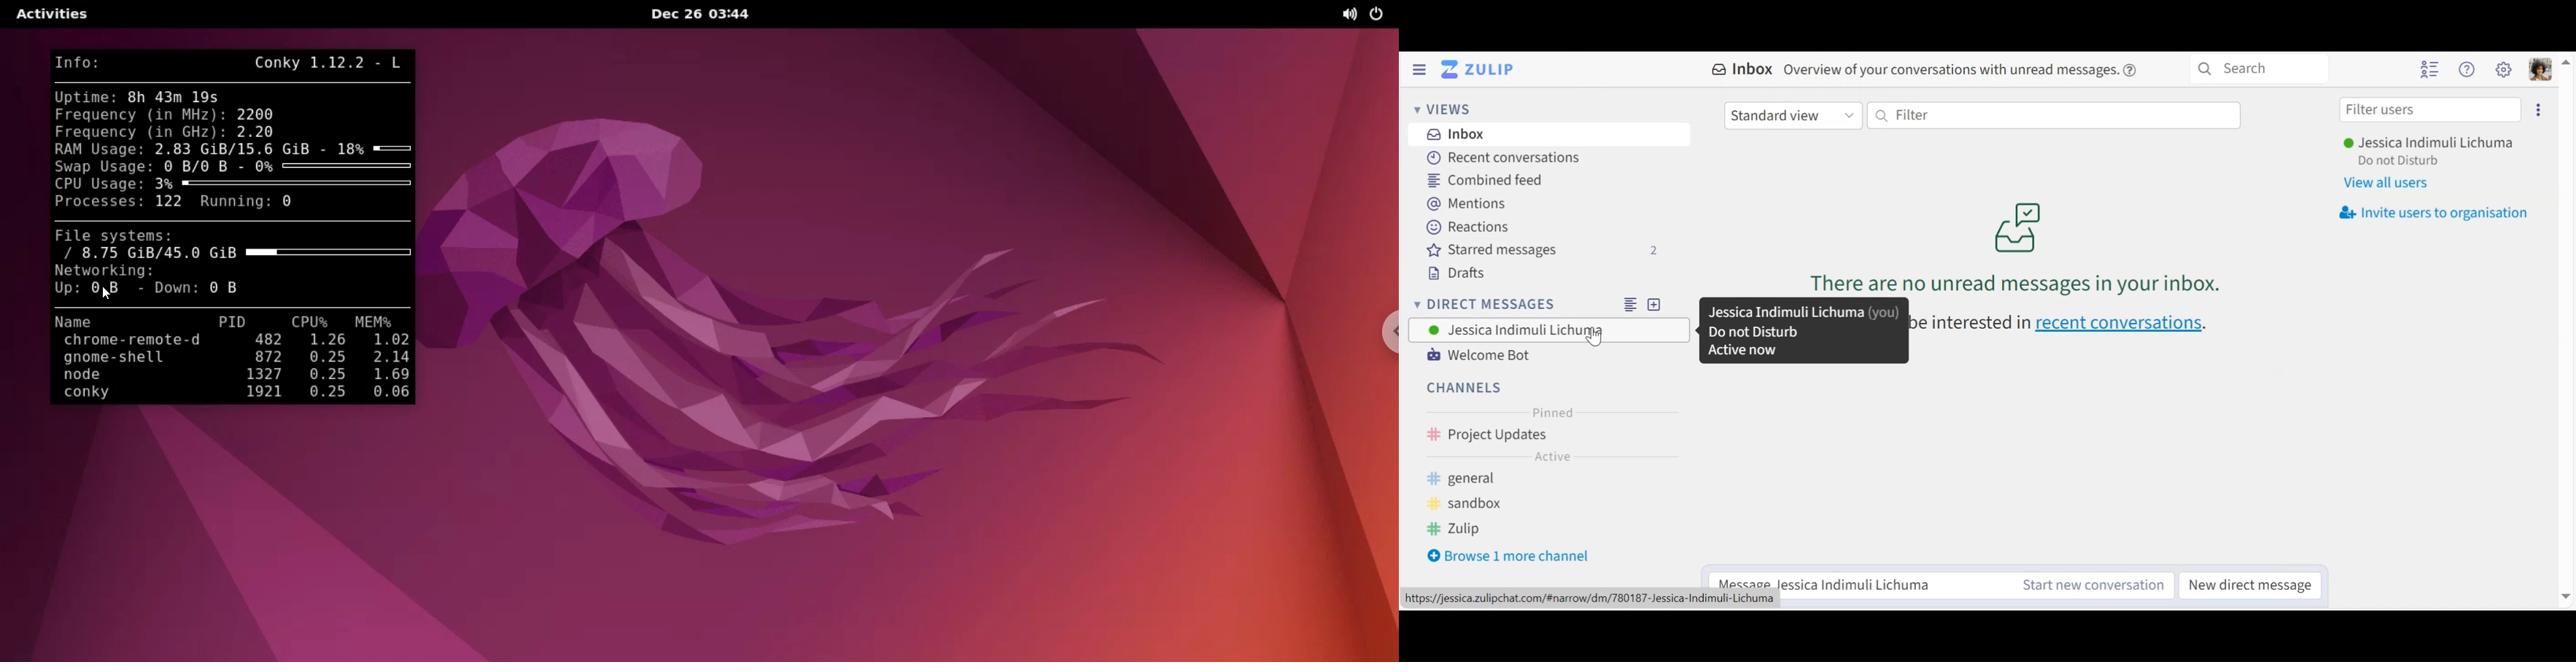 This screenshot has height=672, width=2576. What do you see at coordinates (1548, 436) in the screenshot?
I see `Channel` at bounding box center [1548, 436].